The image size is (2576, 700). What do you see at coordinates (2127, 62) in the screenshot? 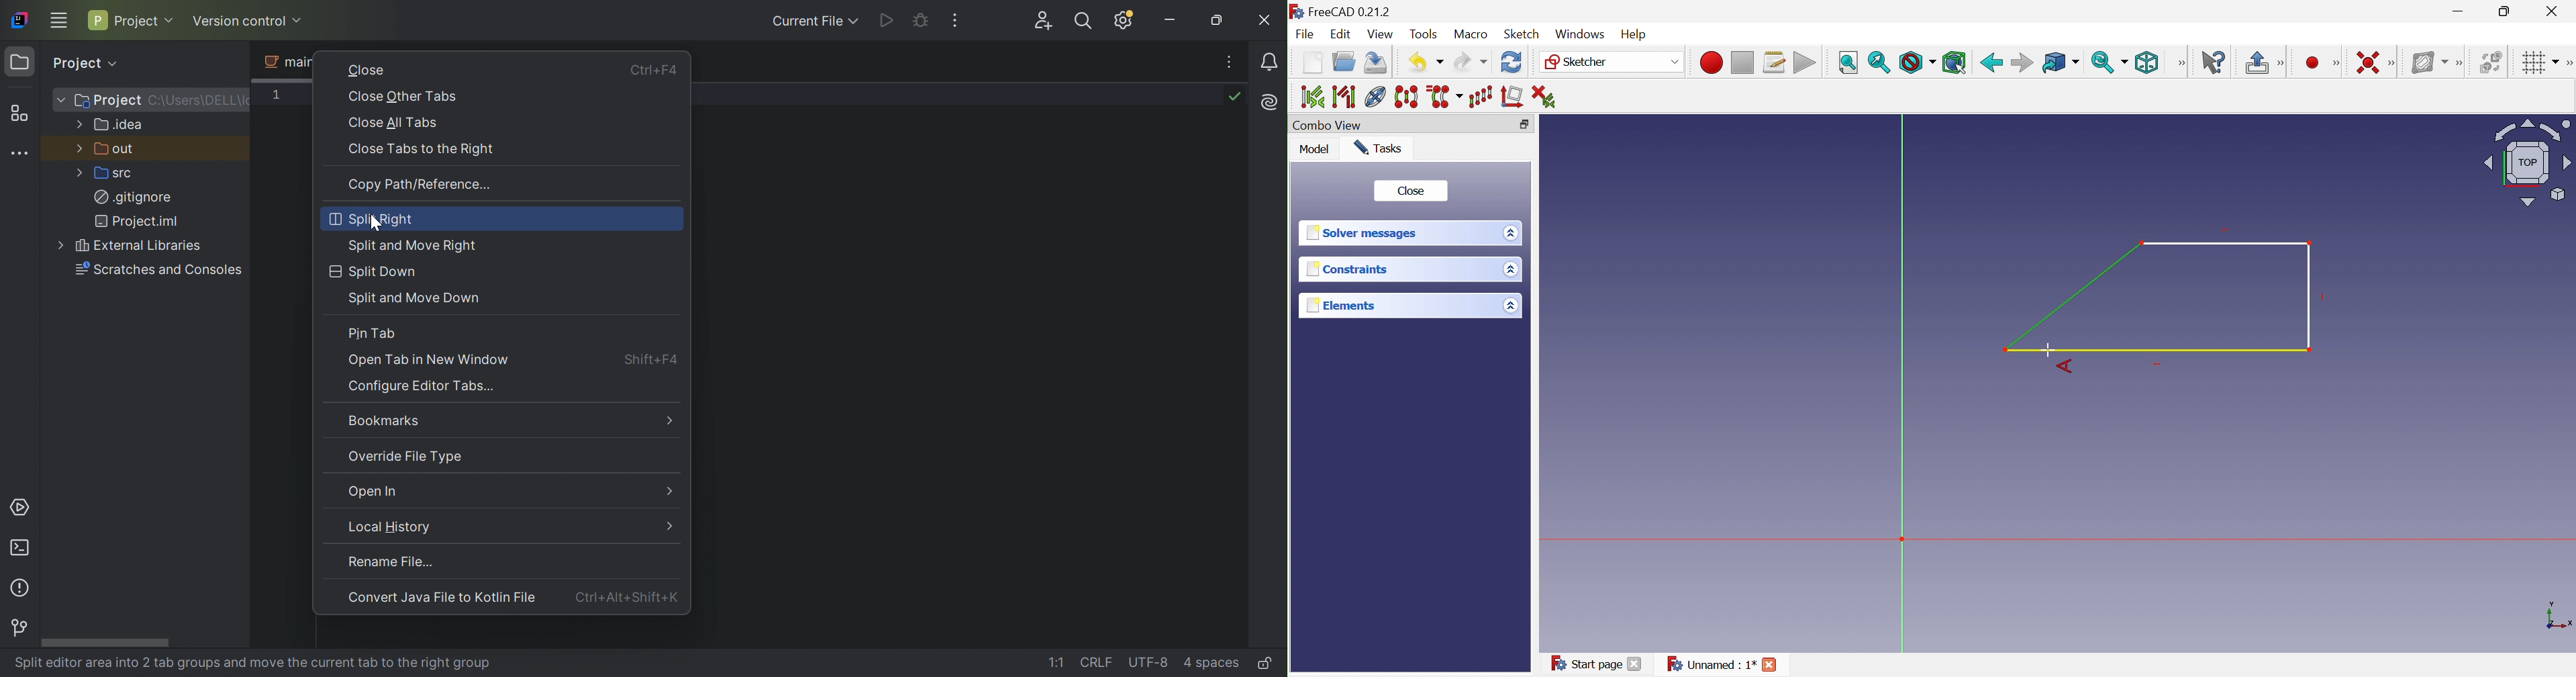
I see `Drop Down` at bounding box center [2127, 62].